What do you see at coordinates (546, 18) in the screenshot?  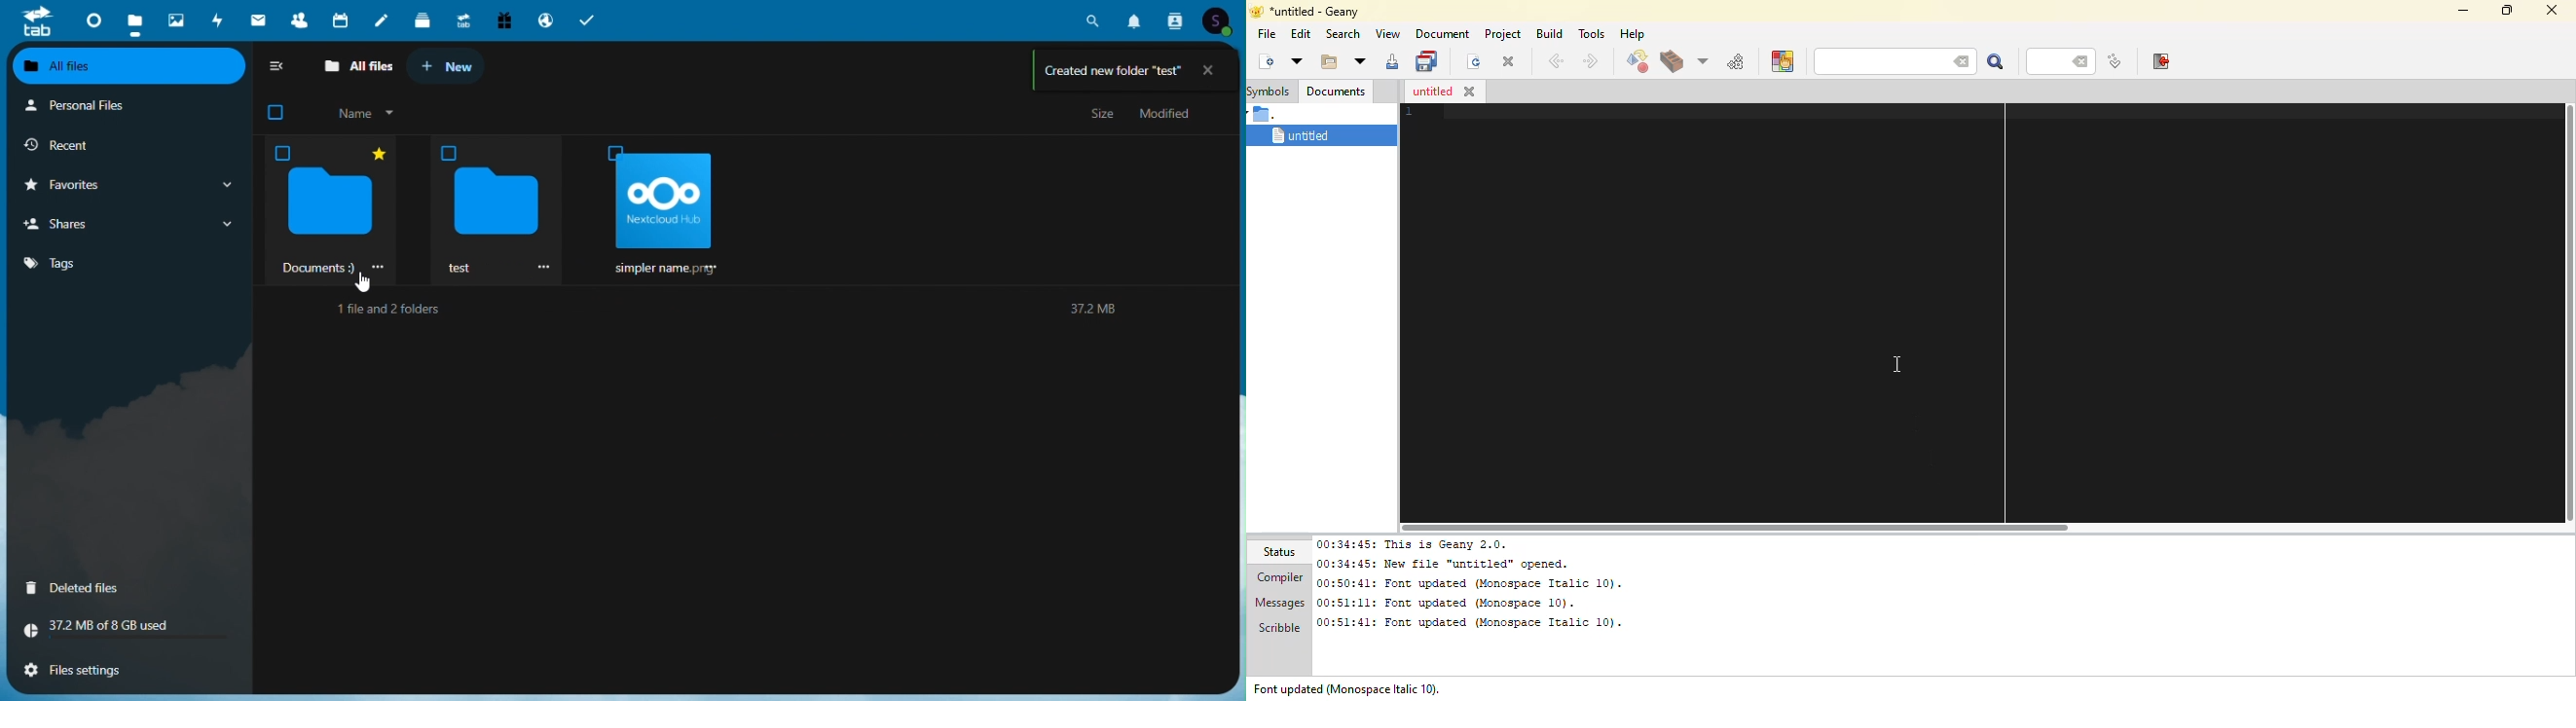 I see `Email hosting` at bounding box center [546, 18].